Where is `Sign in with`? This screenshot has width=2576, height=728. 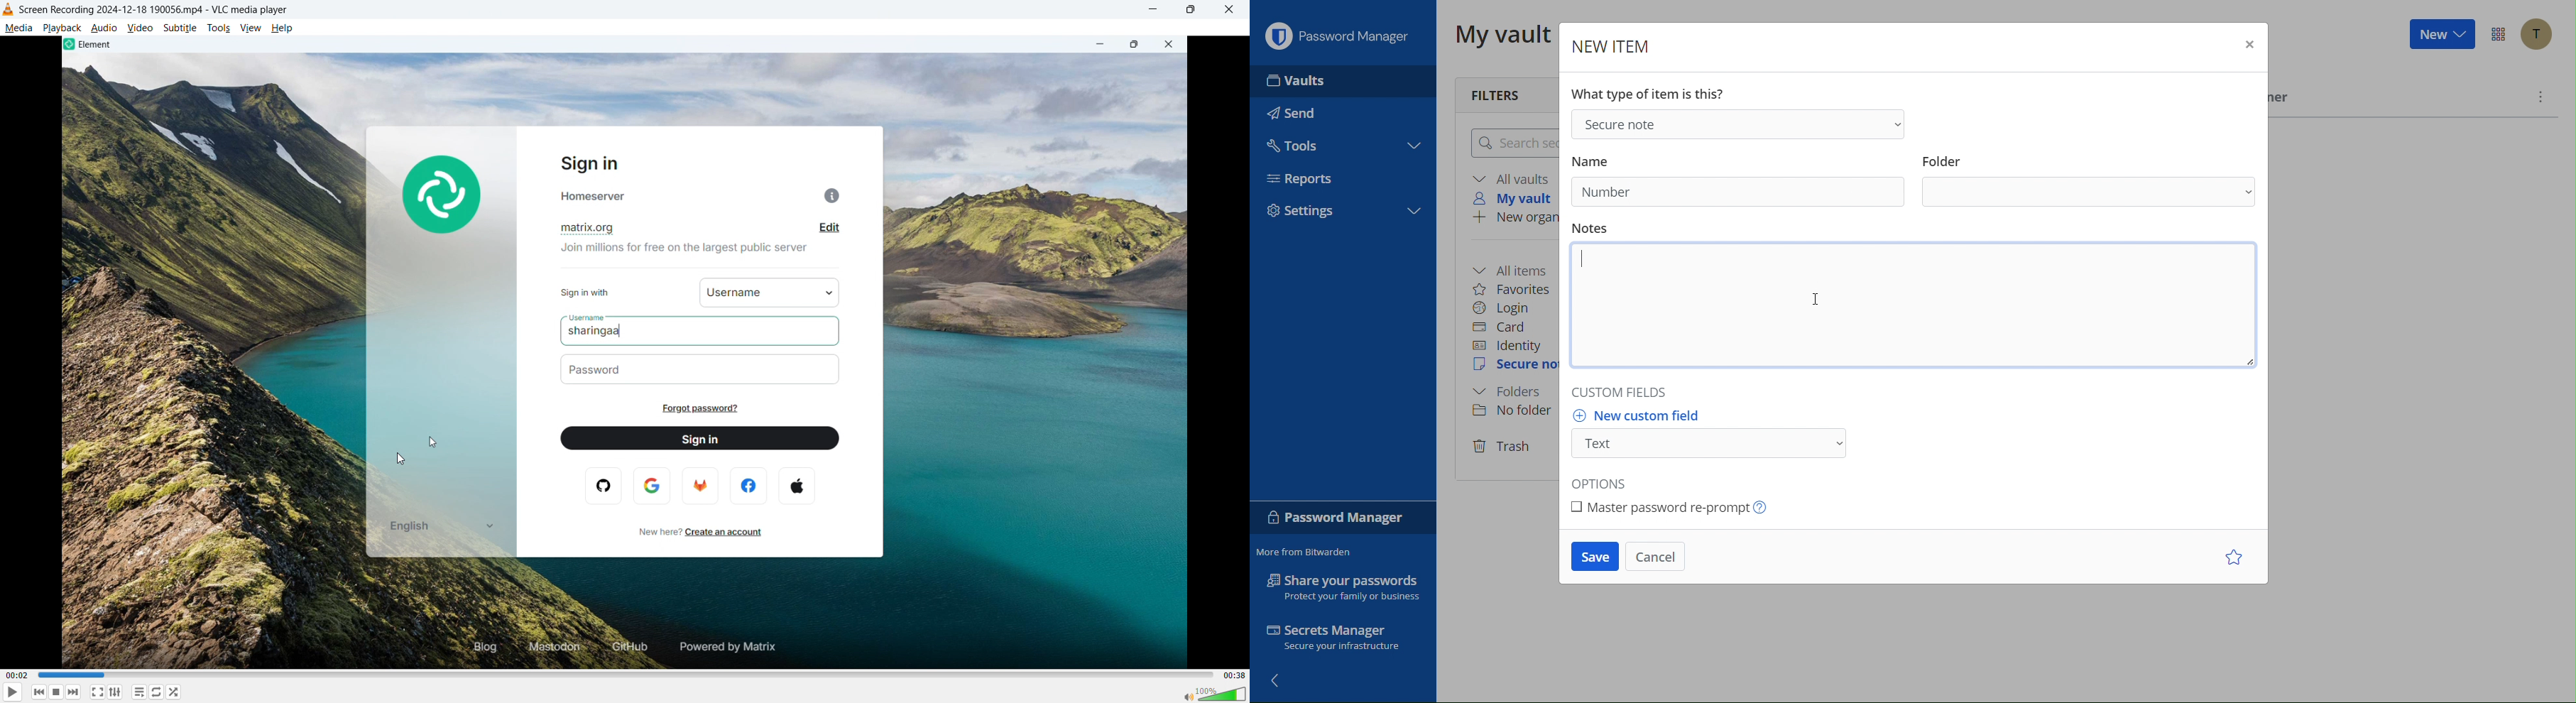
Sign in with is located at coordinates (593, 292).